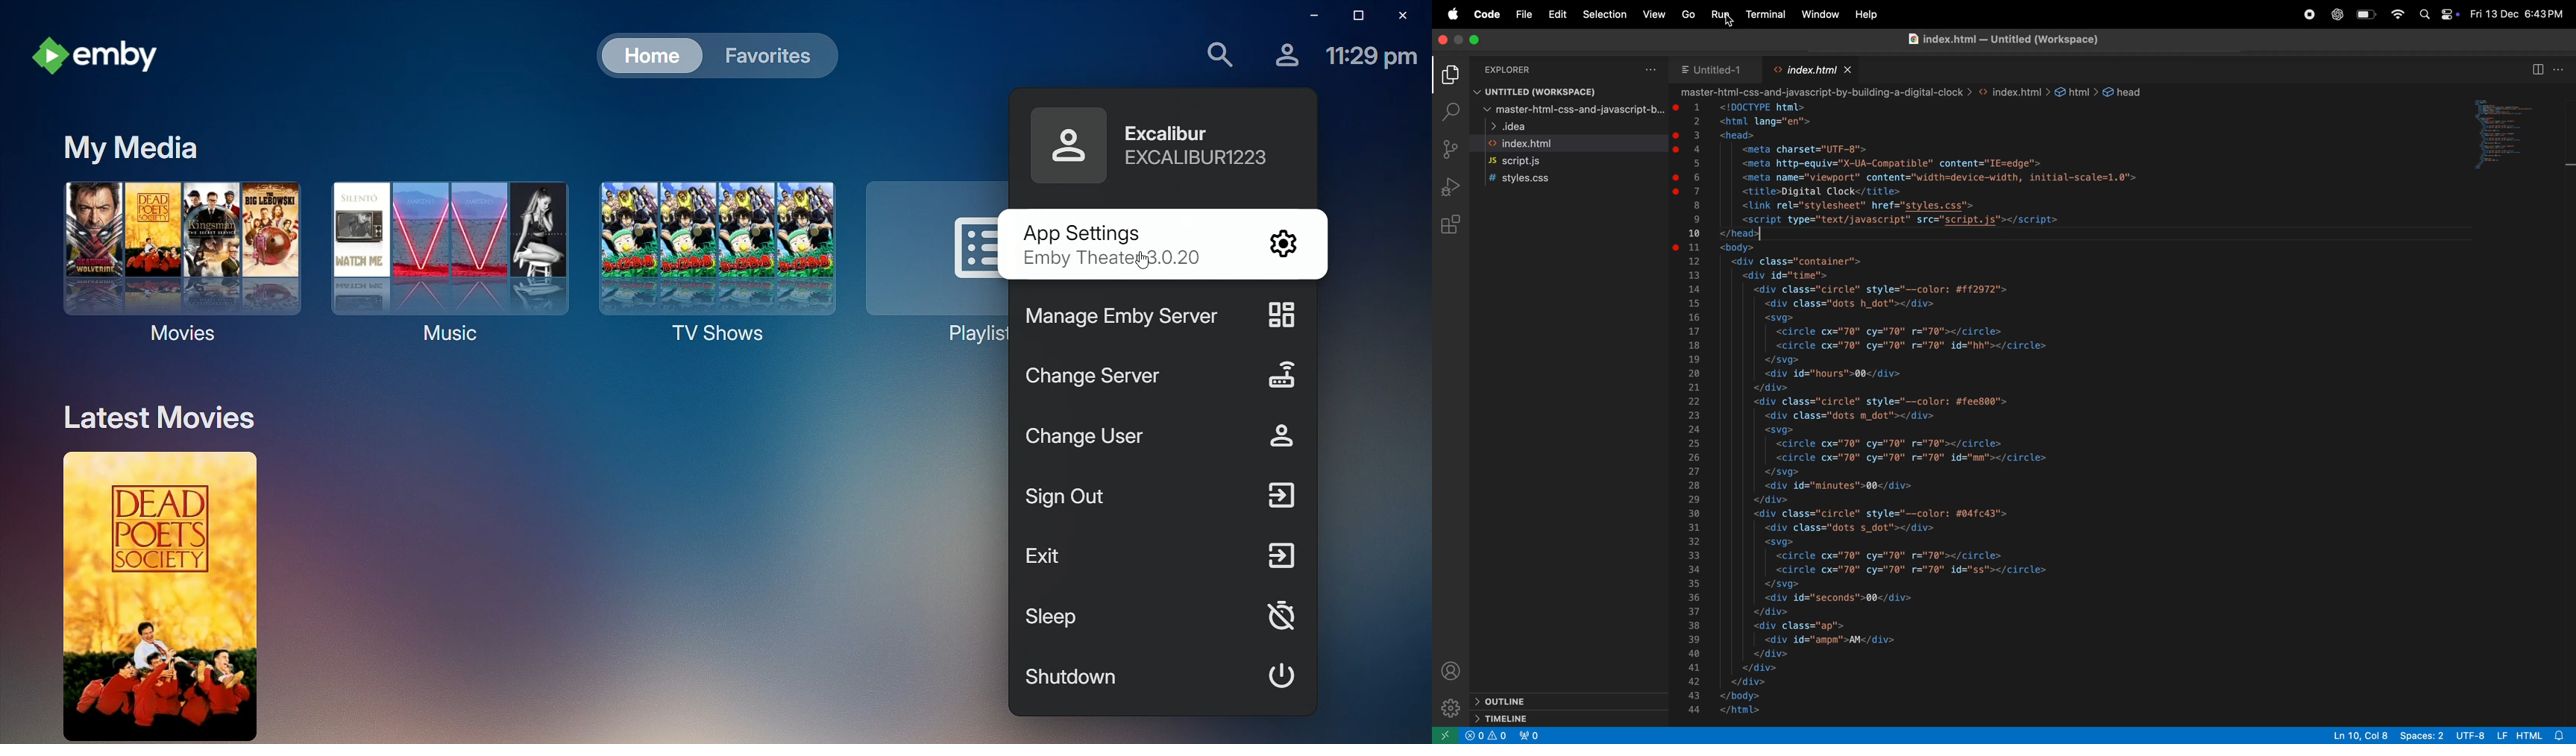 The image size is (2576, 756). I want to click on run and debug, so click(1450, 189).